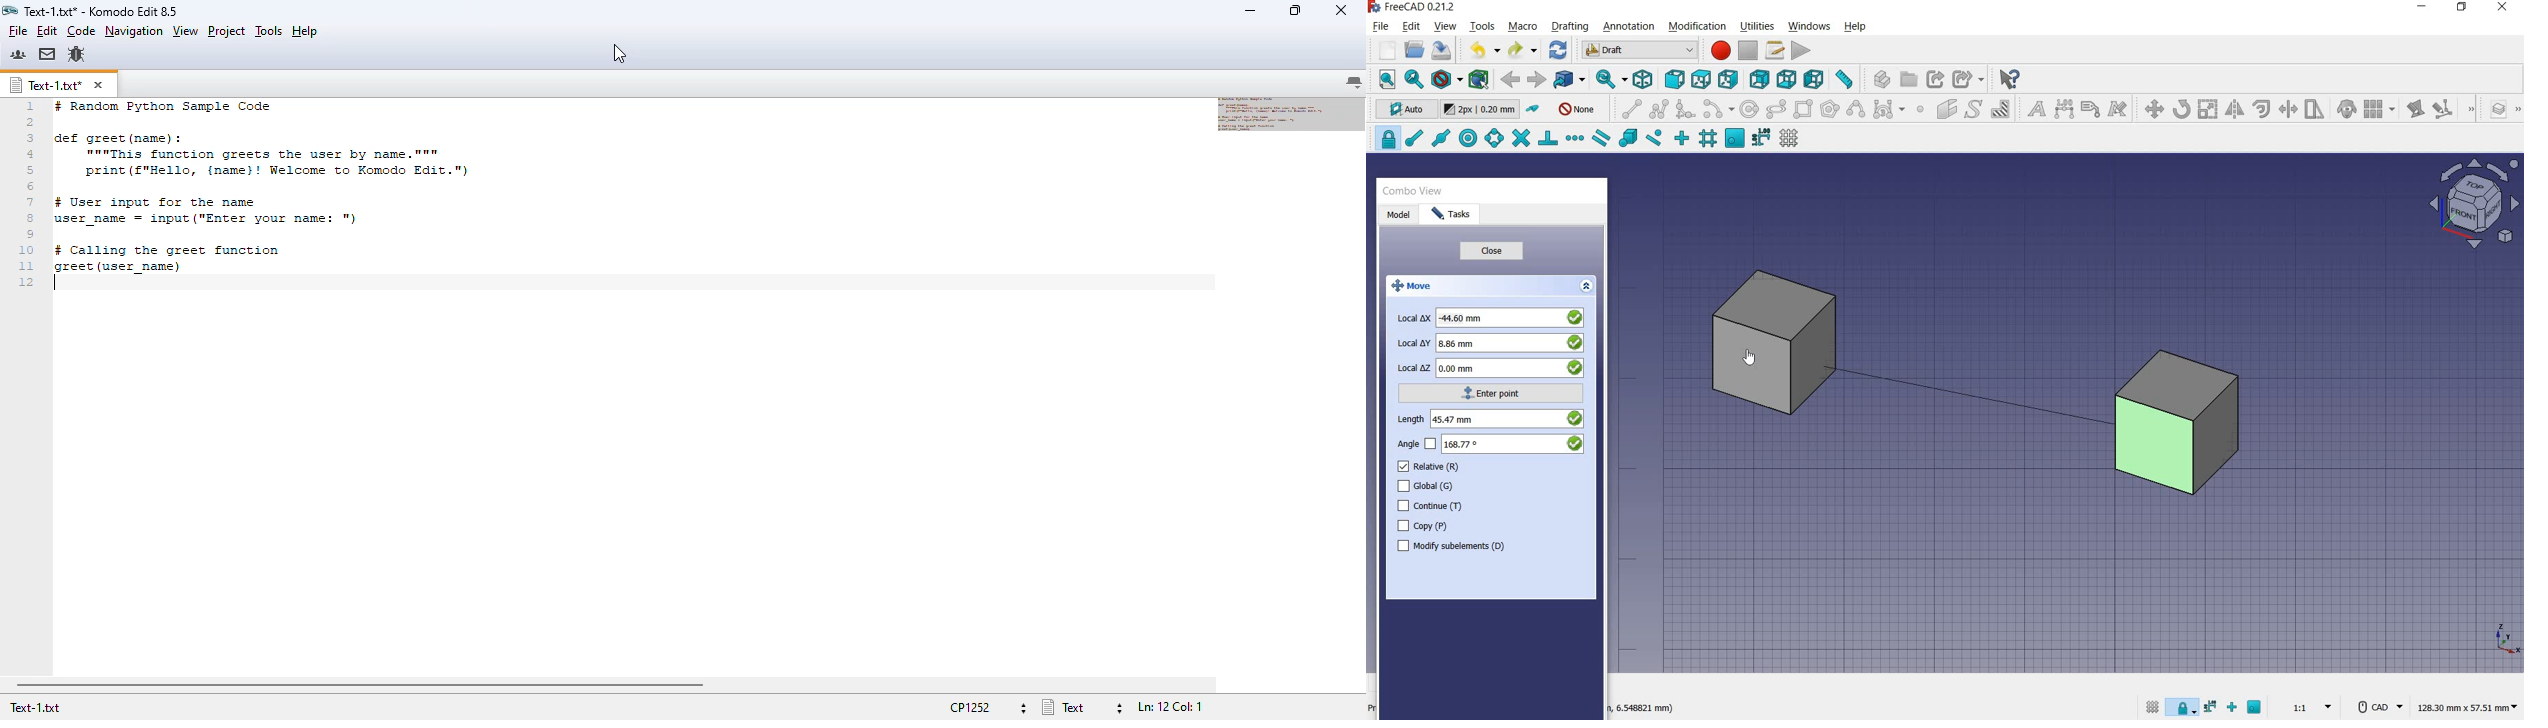 The height and width of the screenshot is (728, 2548). I want to click on B-Spline, so click(1855, 110).